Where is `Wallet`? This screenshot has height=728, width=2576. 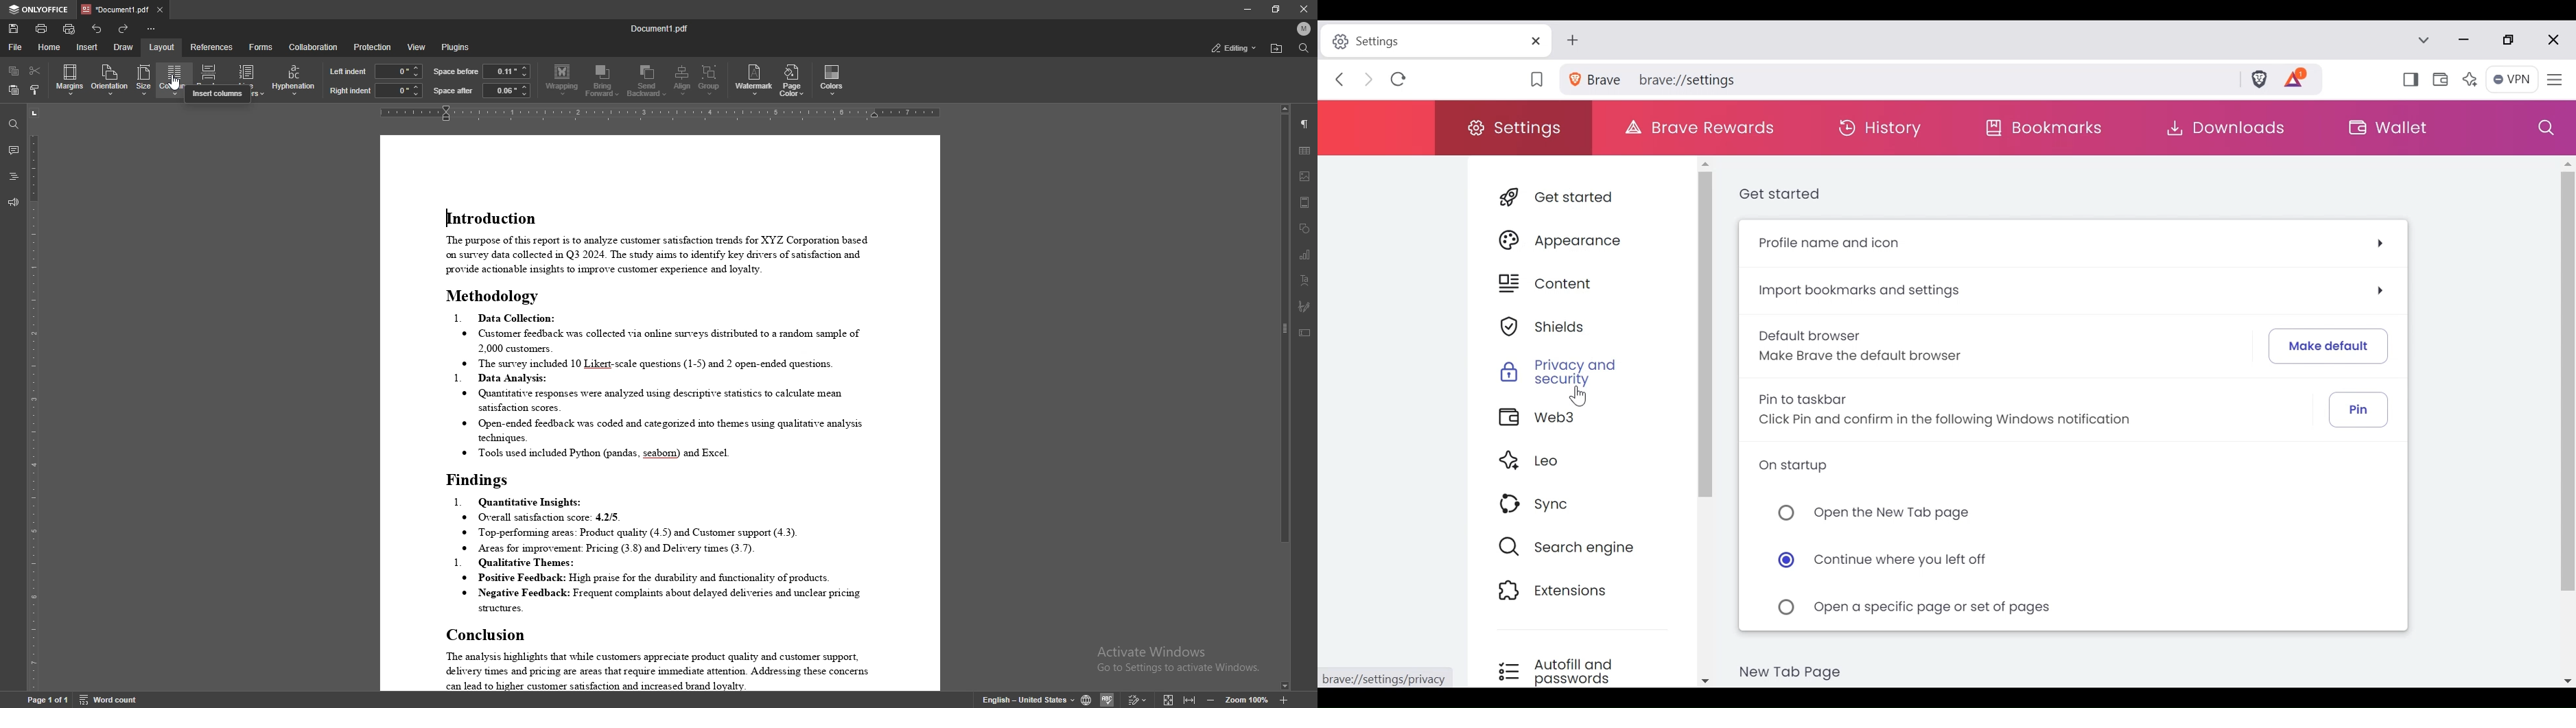
Wallet is located at coordinates (2388, 126).